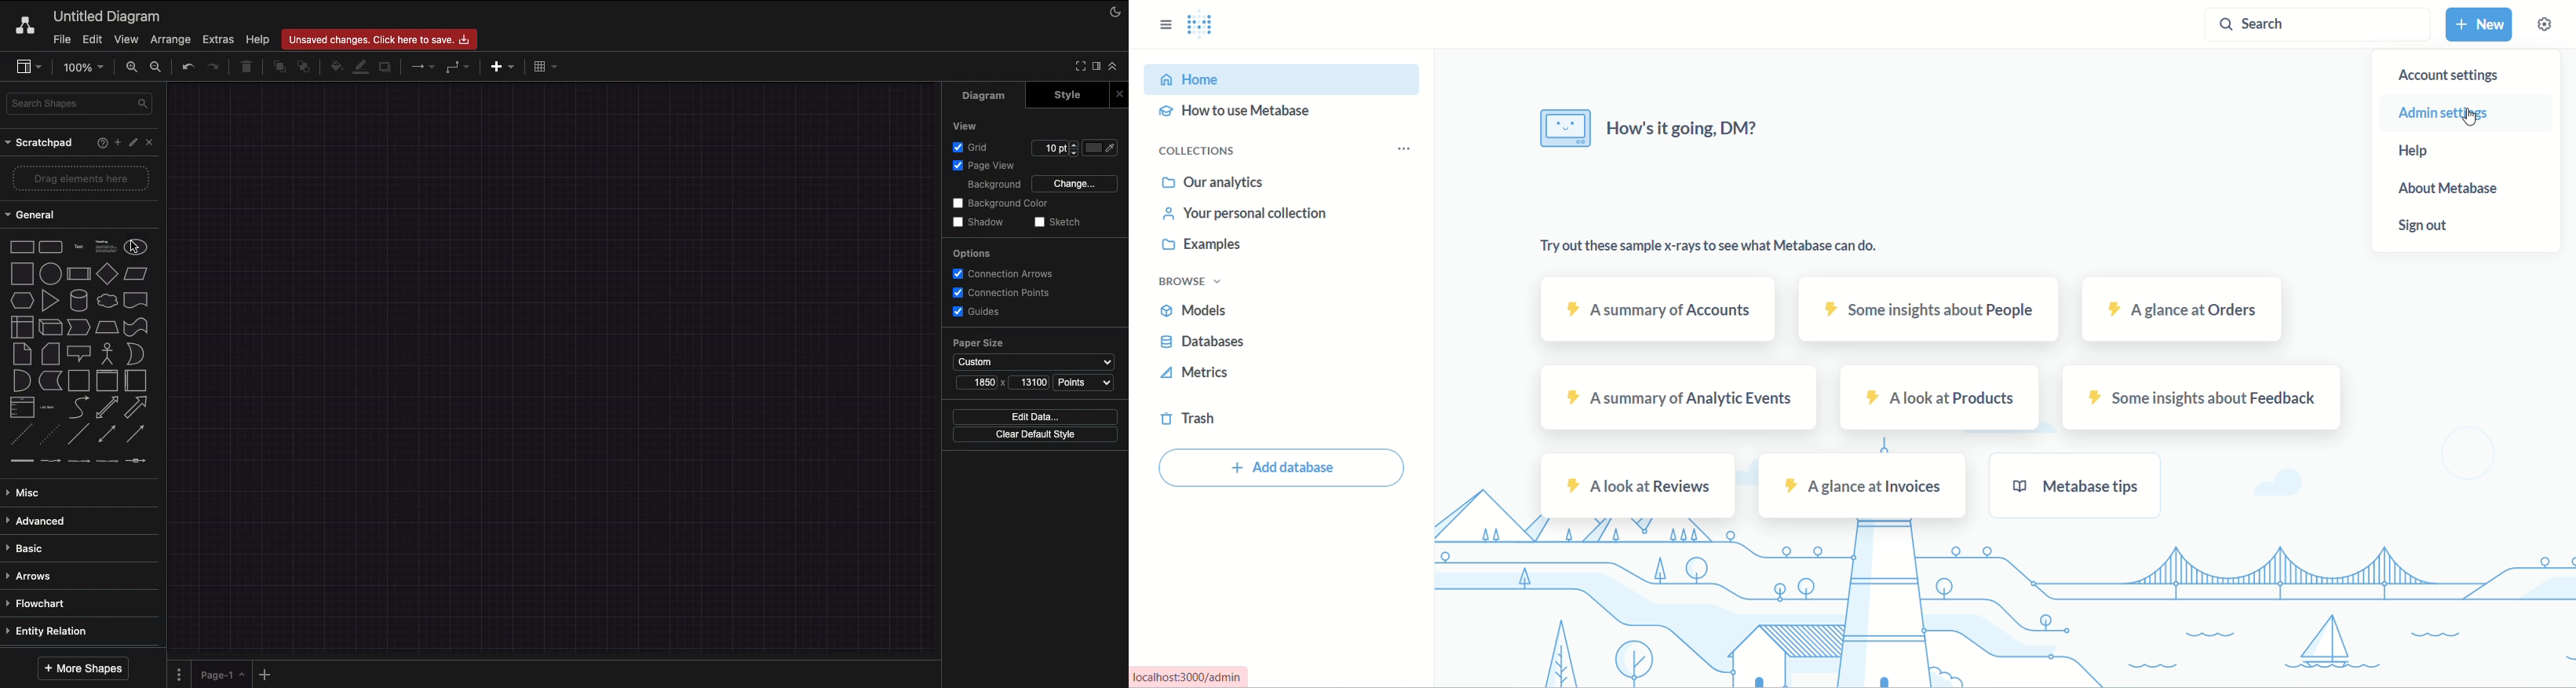  What do you see at coordinates (1163, 25) in the screenshot?
I see `options` at bounding box center [1163, 25].